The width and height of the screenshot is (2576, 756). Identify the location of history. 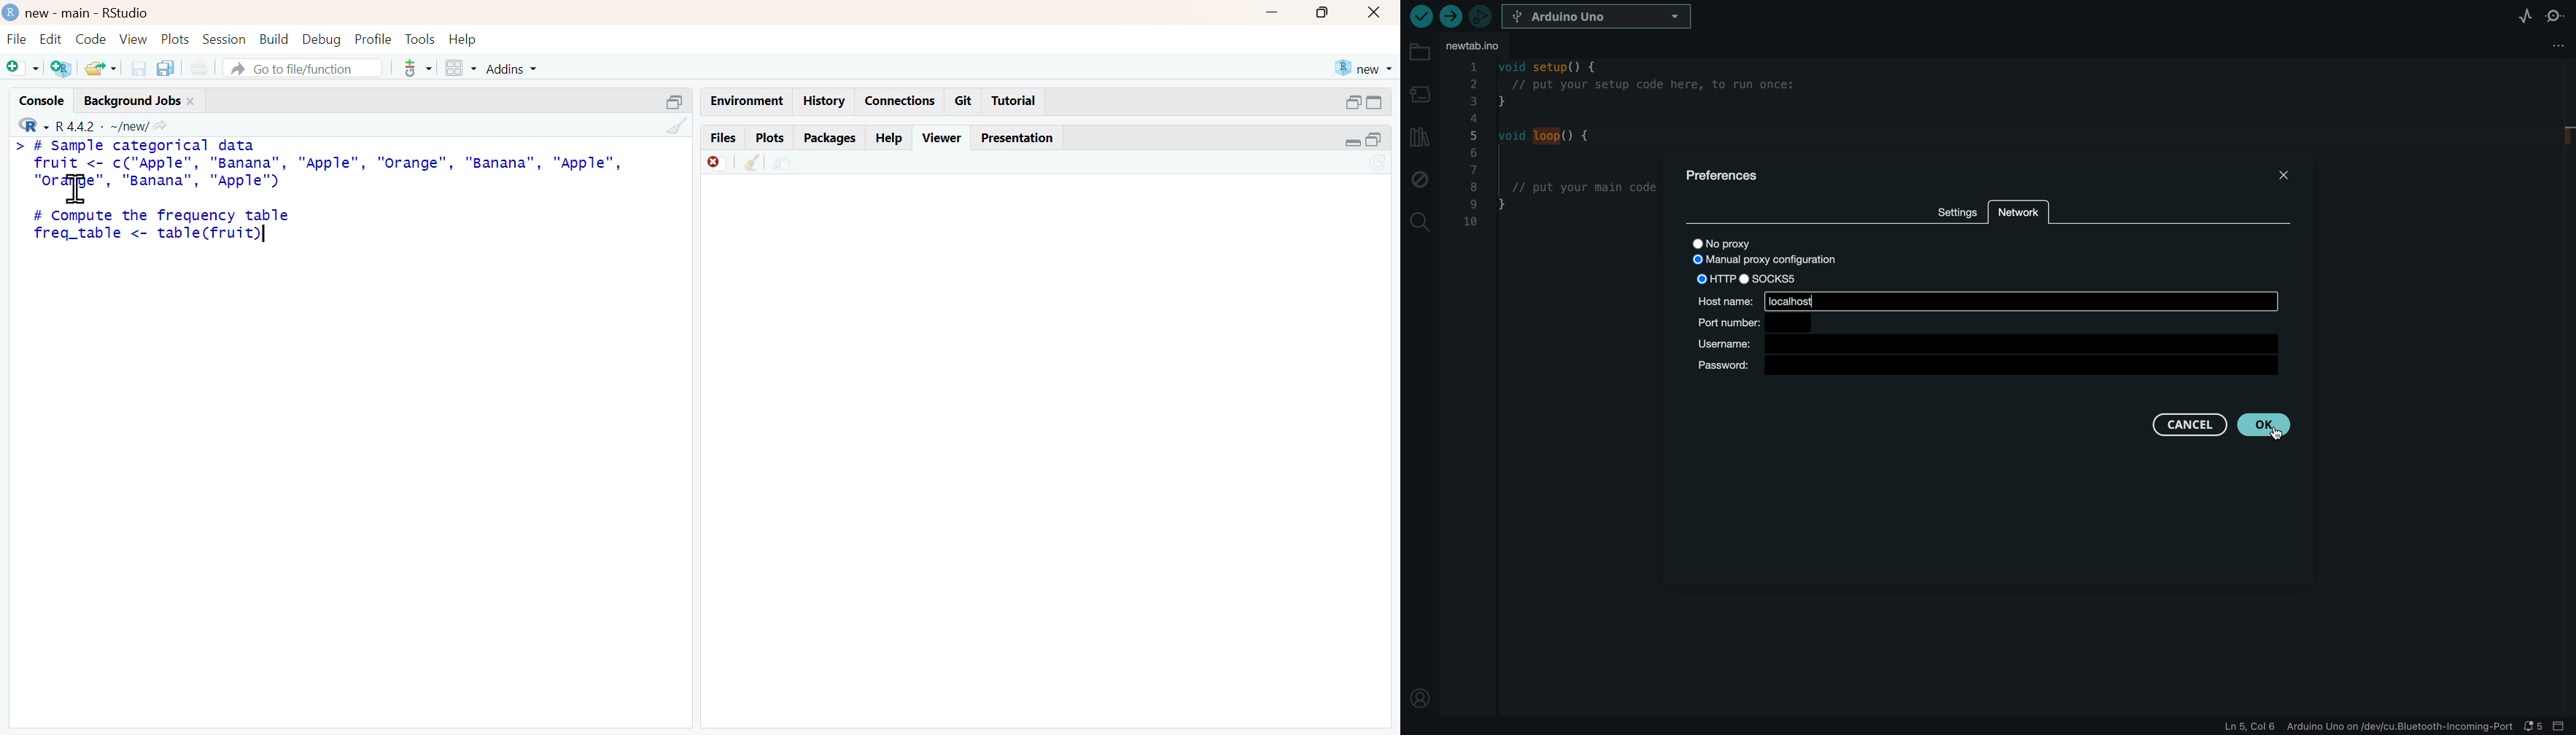
(823, 101).